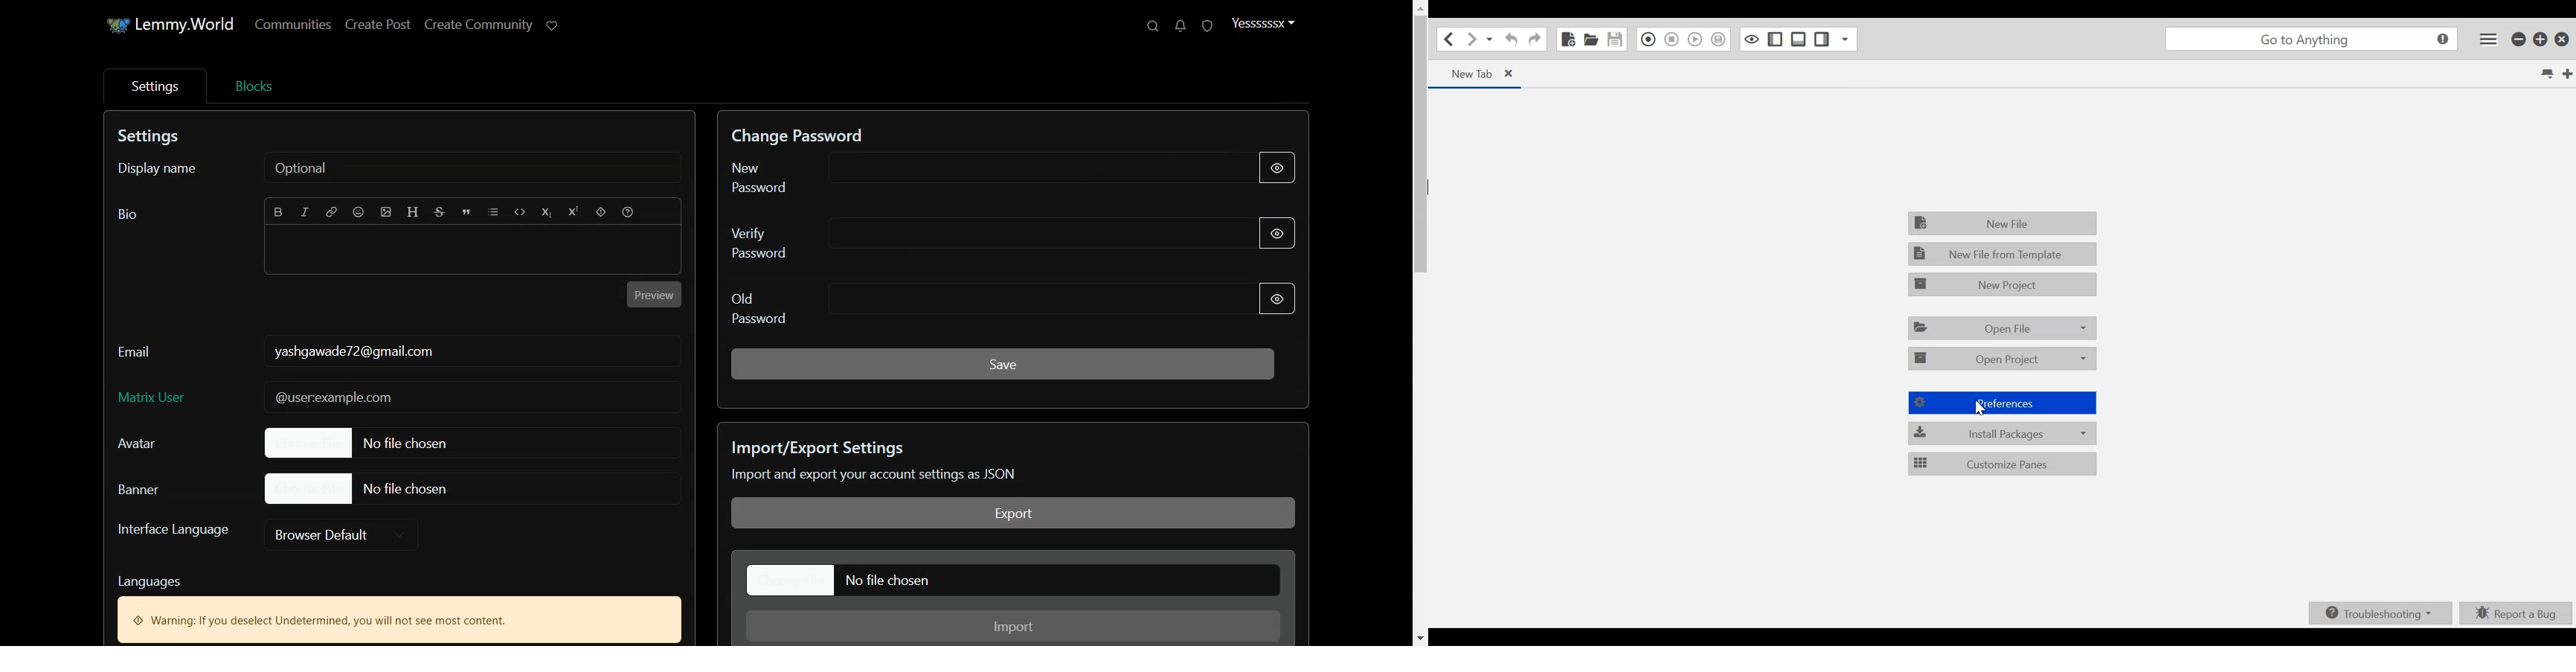 Image resolution: width=2576 pixels, height=672 pixels. I want to click on Preferencees, so click(2000, 403).